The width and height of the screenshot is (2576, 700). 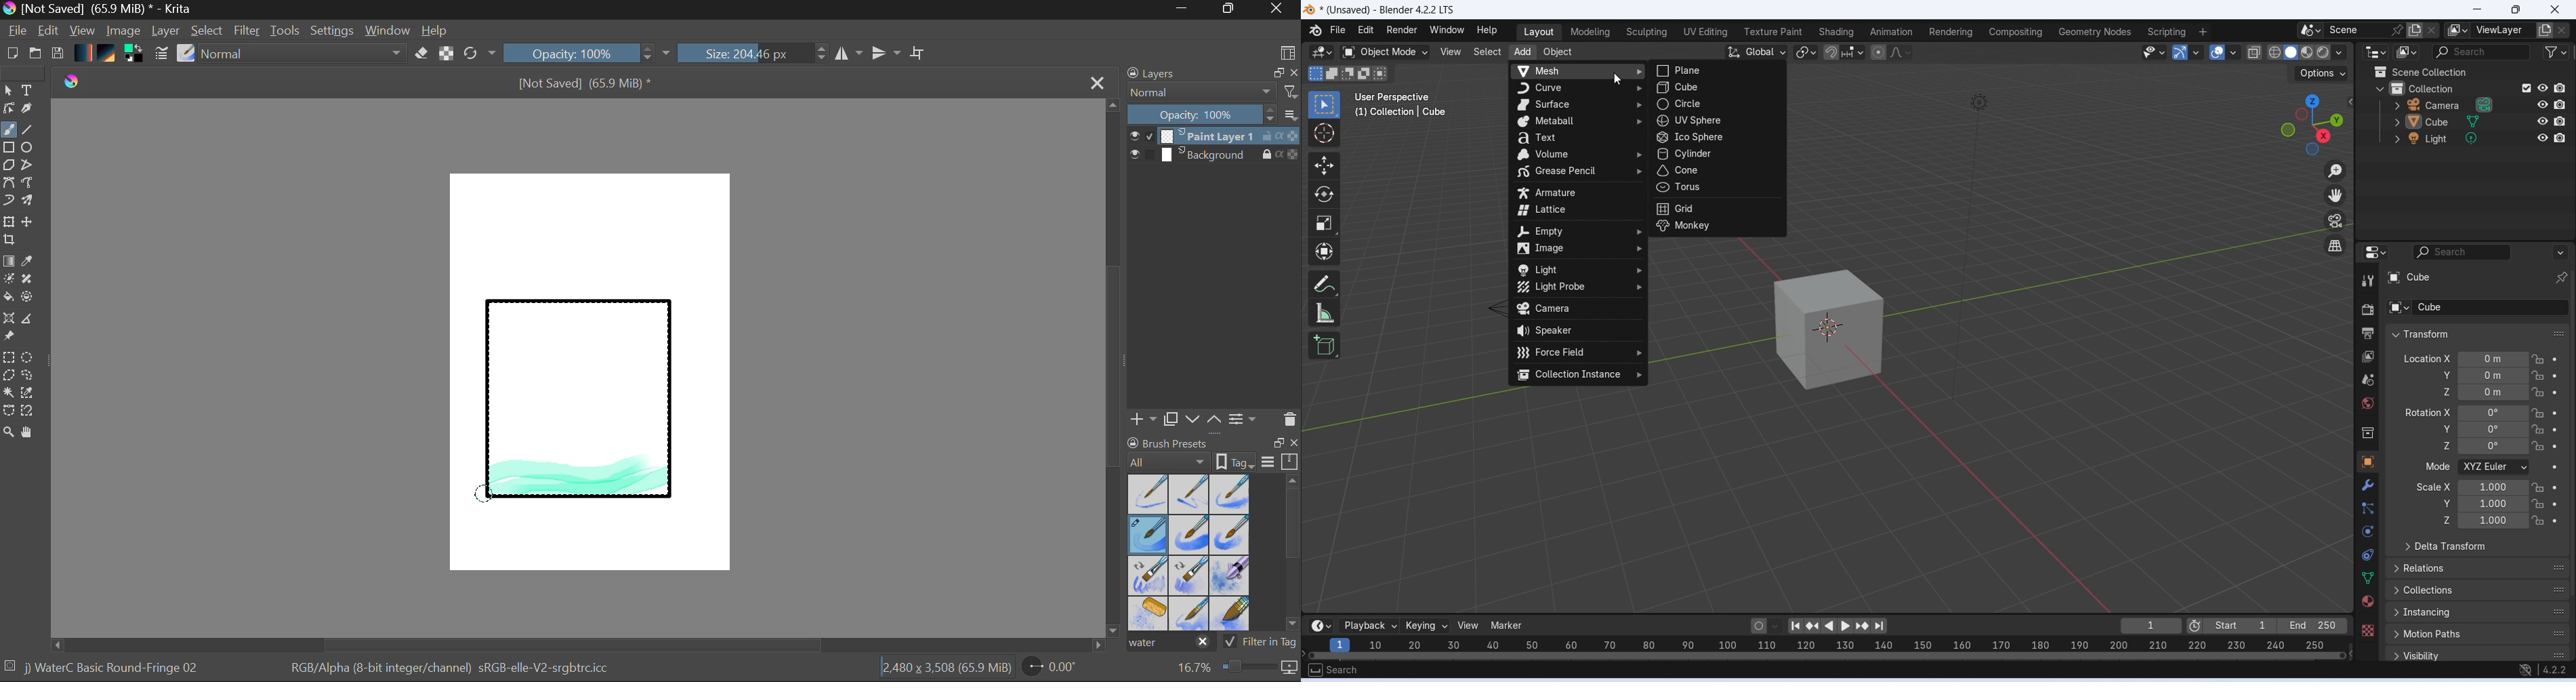 I want to click on shading, so click(x=2340, y=53).